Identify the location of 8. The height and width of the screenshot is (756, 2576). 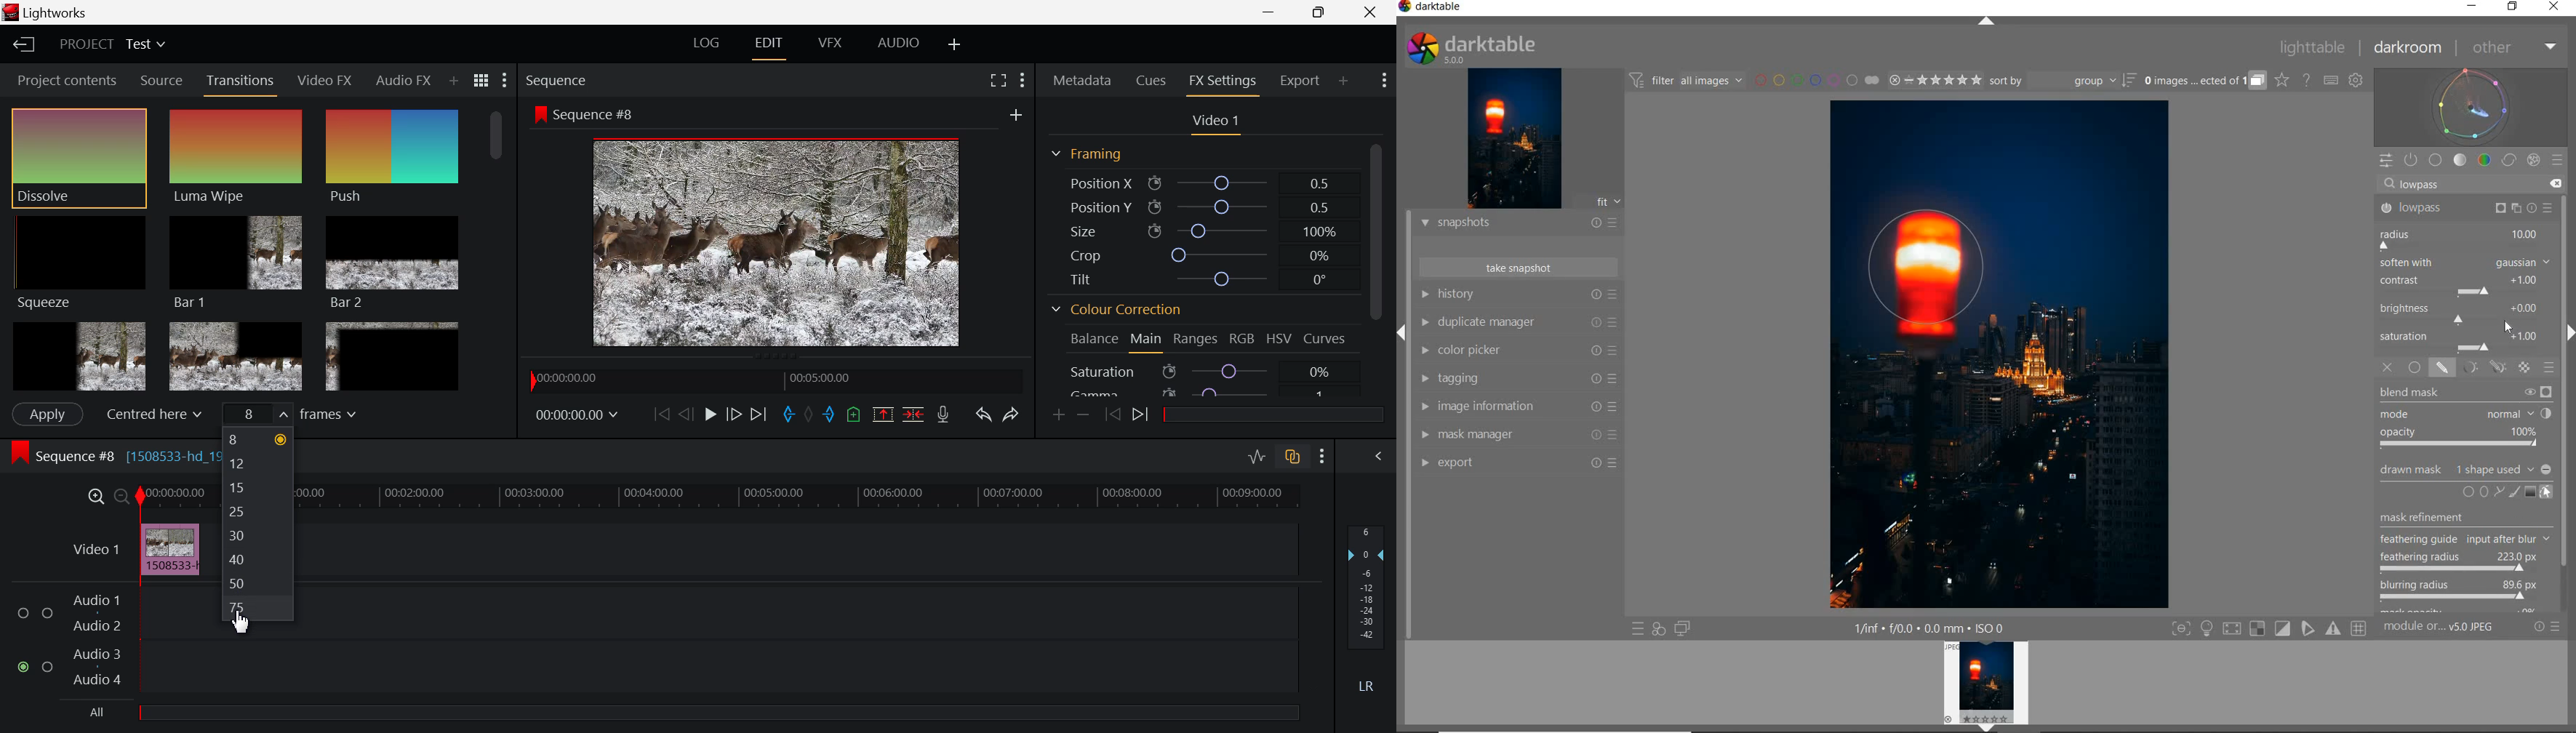
(257, 439).